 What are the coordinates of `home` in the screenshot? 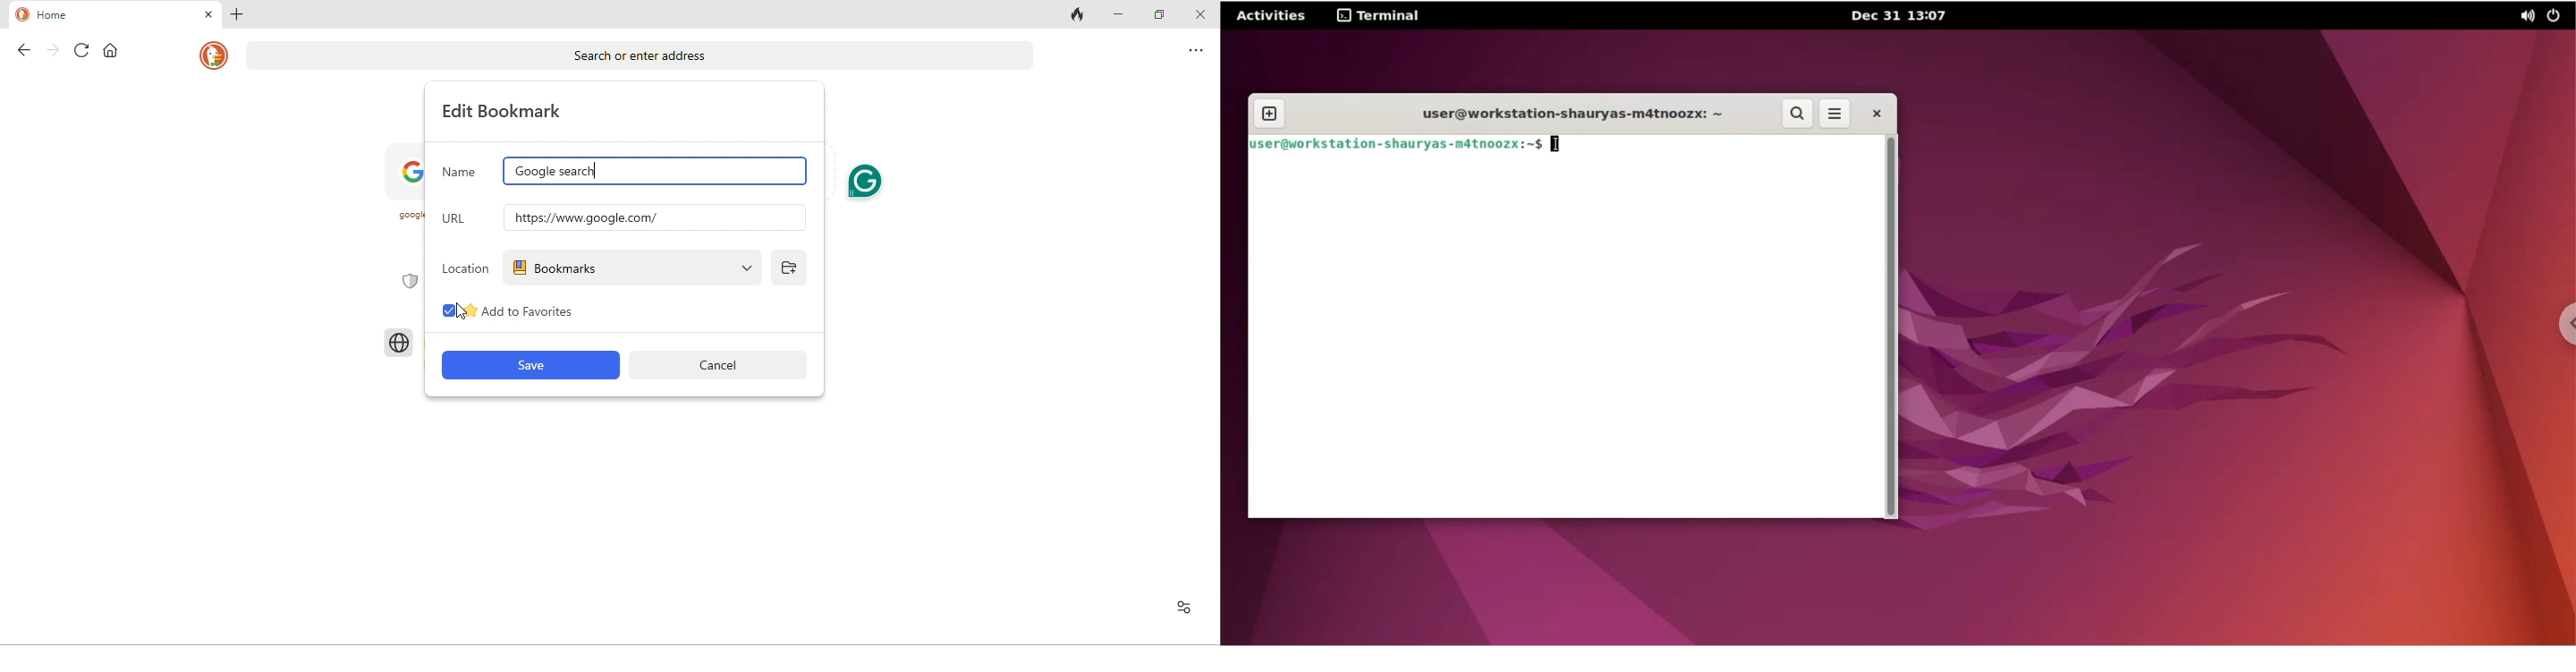 It's located at (65, 14).